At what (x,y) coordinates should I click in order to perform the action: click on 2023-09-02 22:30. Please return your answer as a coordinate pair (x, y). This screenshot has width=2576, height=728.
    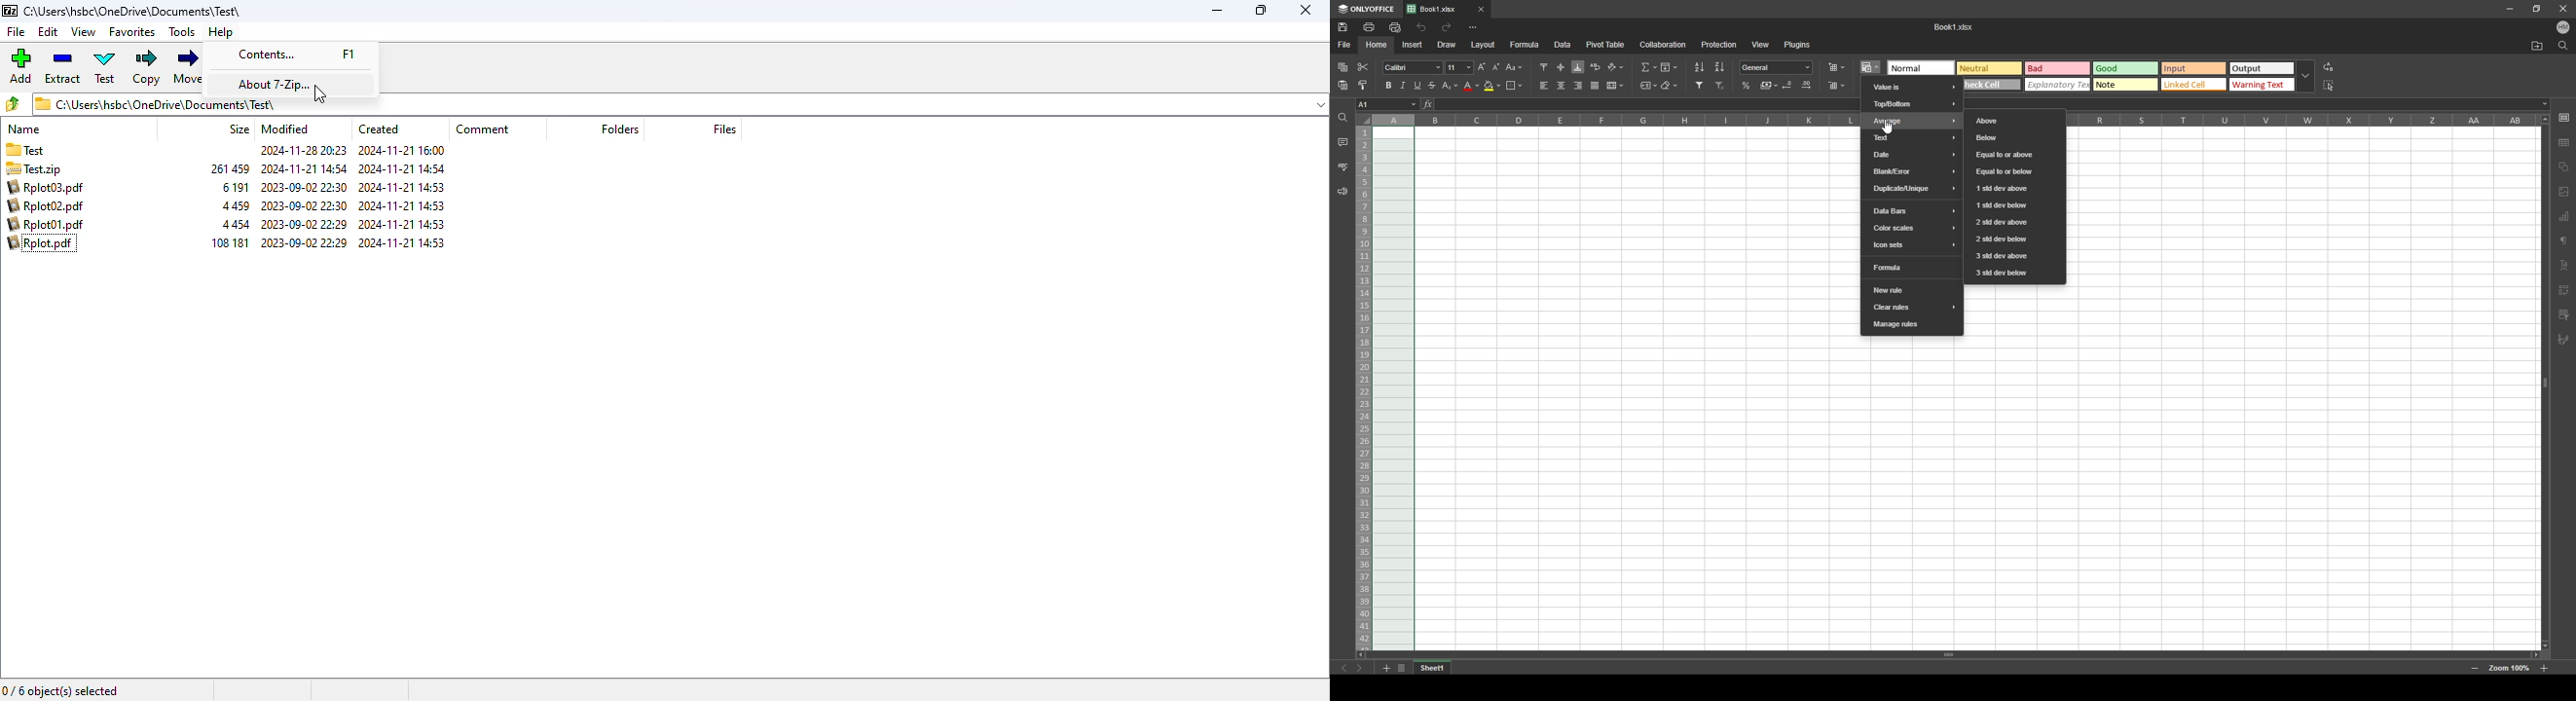
    Looking at the image, I should click on (306, 205).